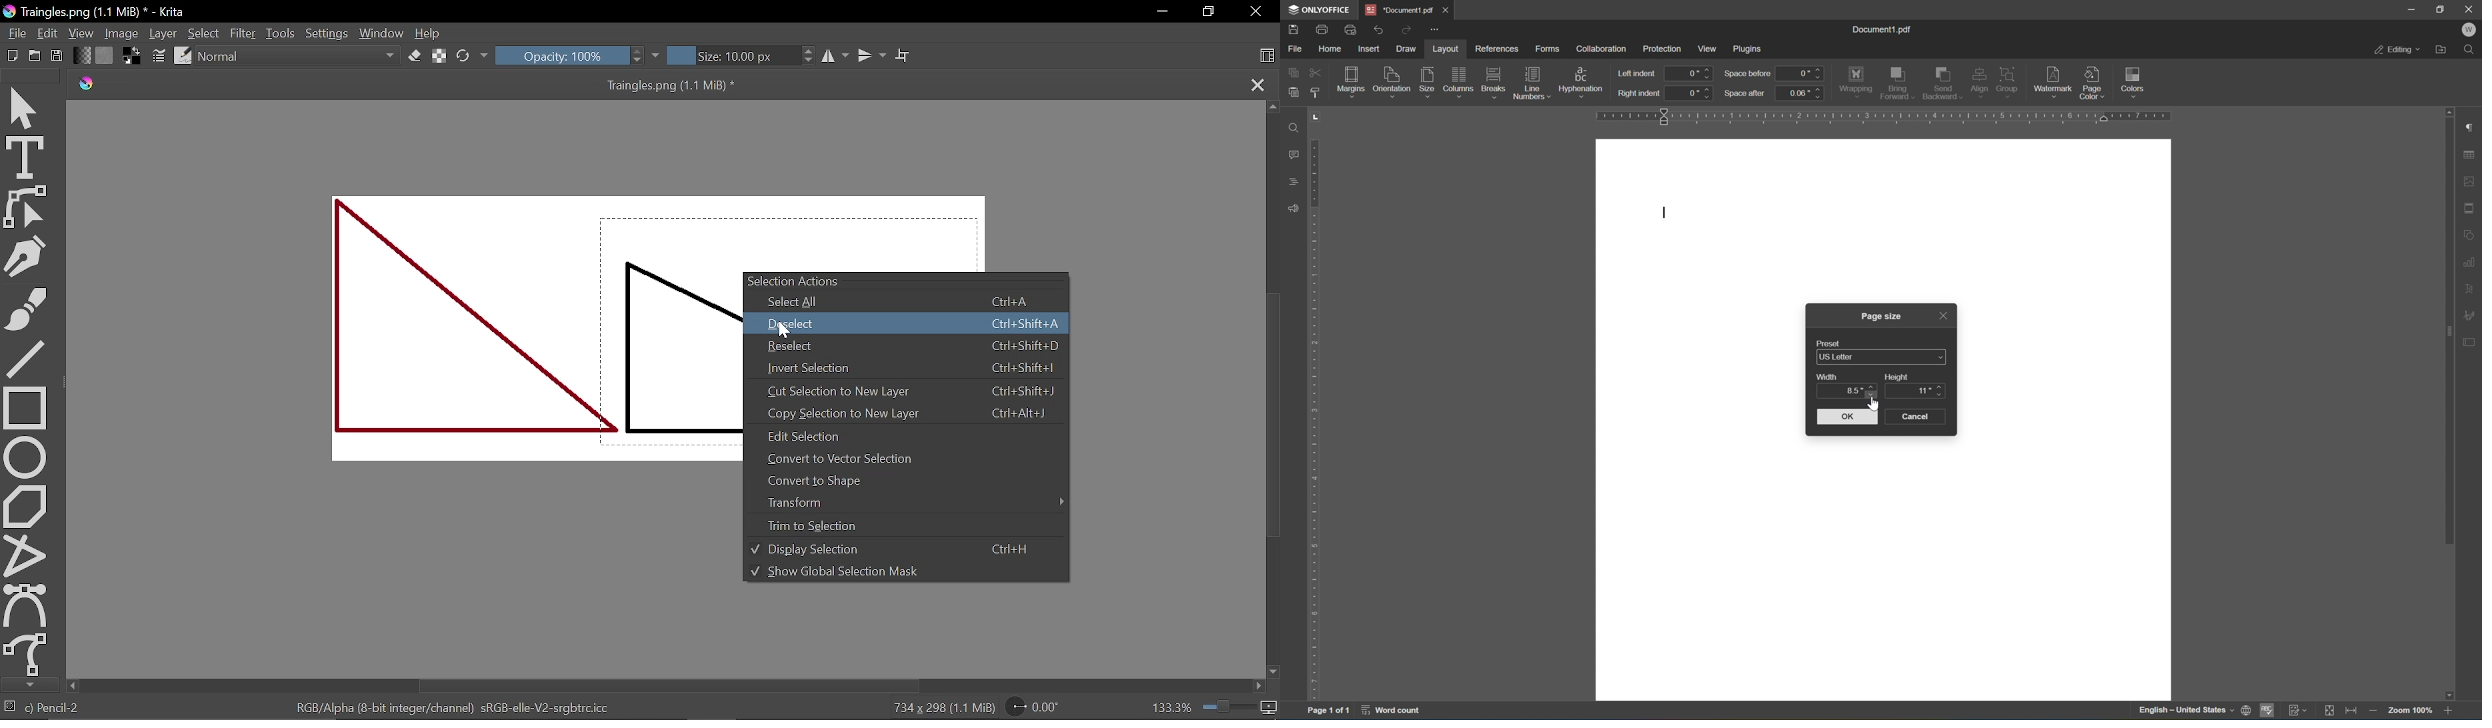  I want to click on align, so click(1980, 82).